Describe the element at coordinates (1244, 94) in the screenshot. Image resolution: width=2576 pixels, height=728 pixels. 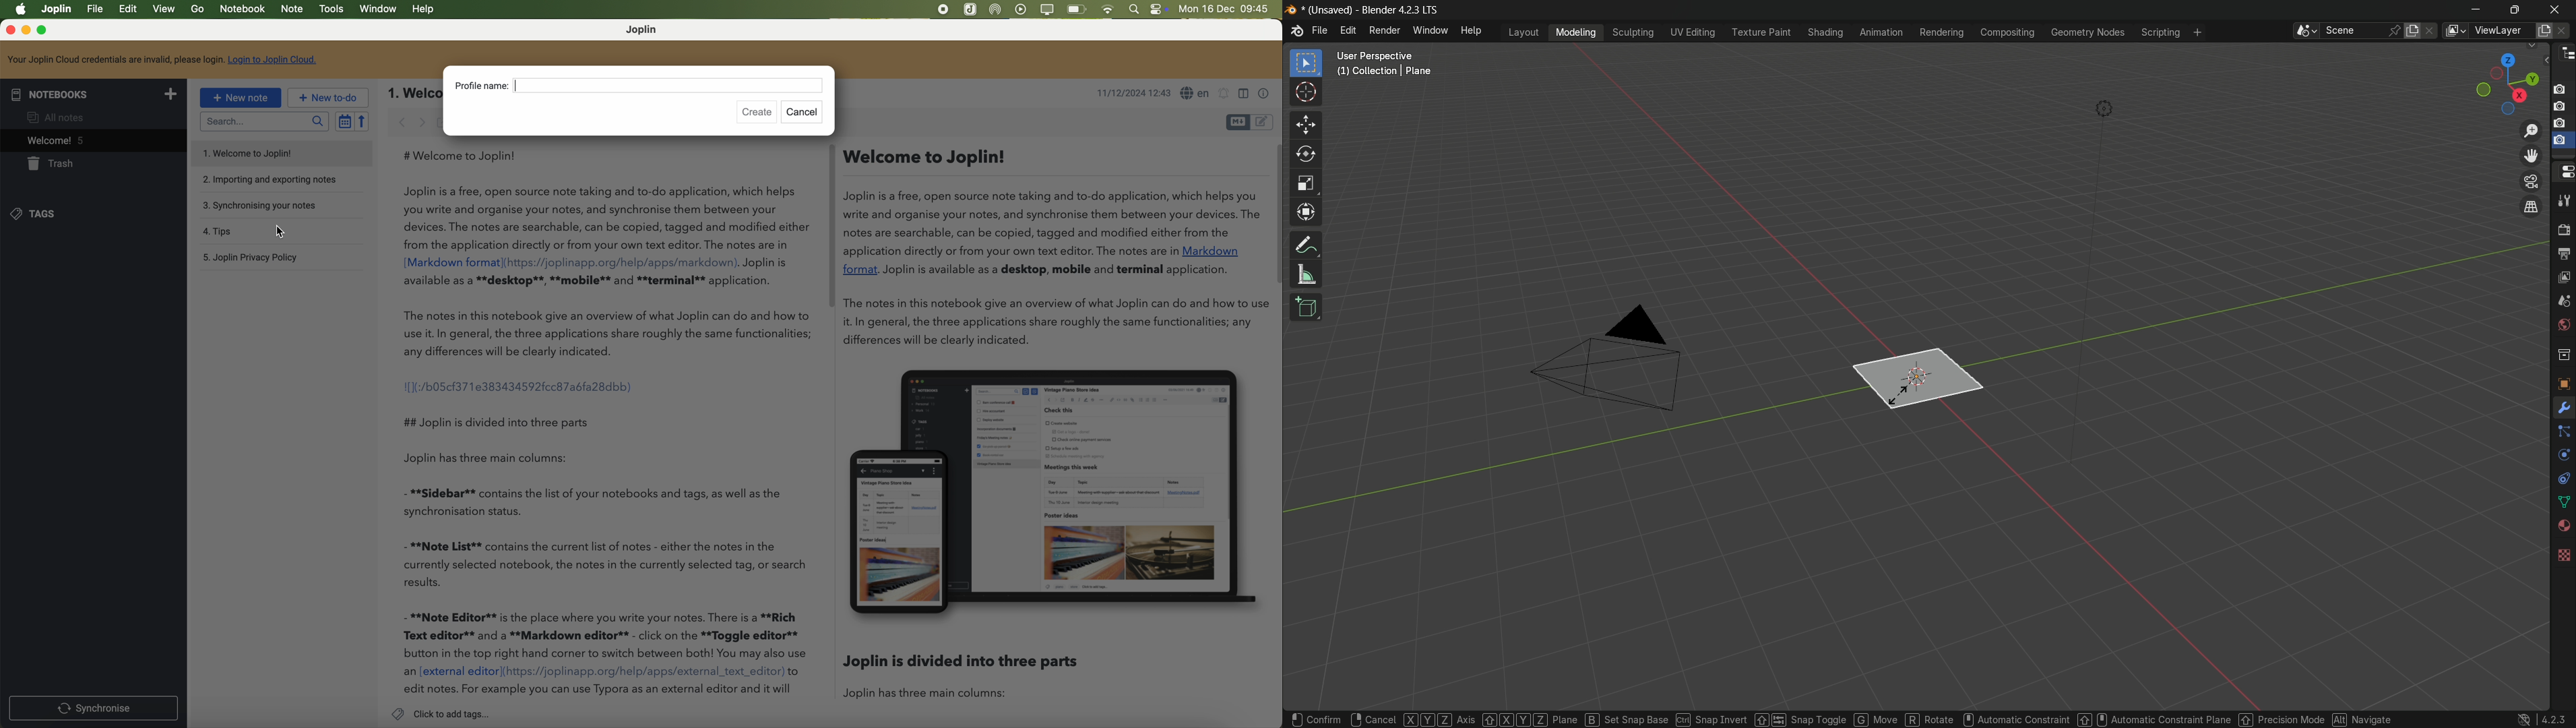
I see `toggle editors layout` at that location.